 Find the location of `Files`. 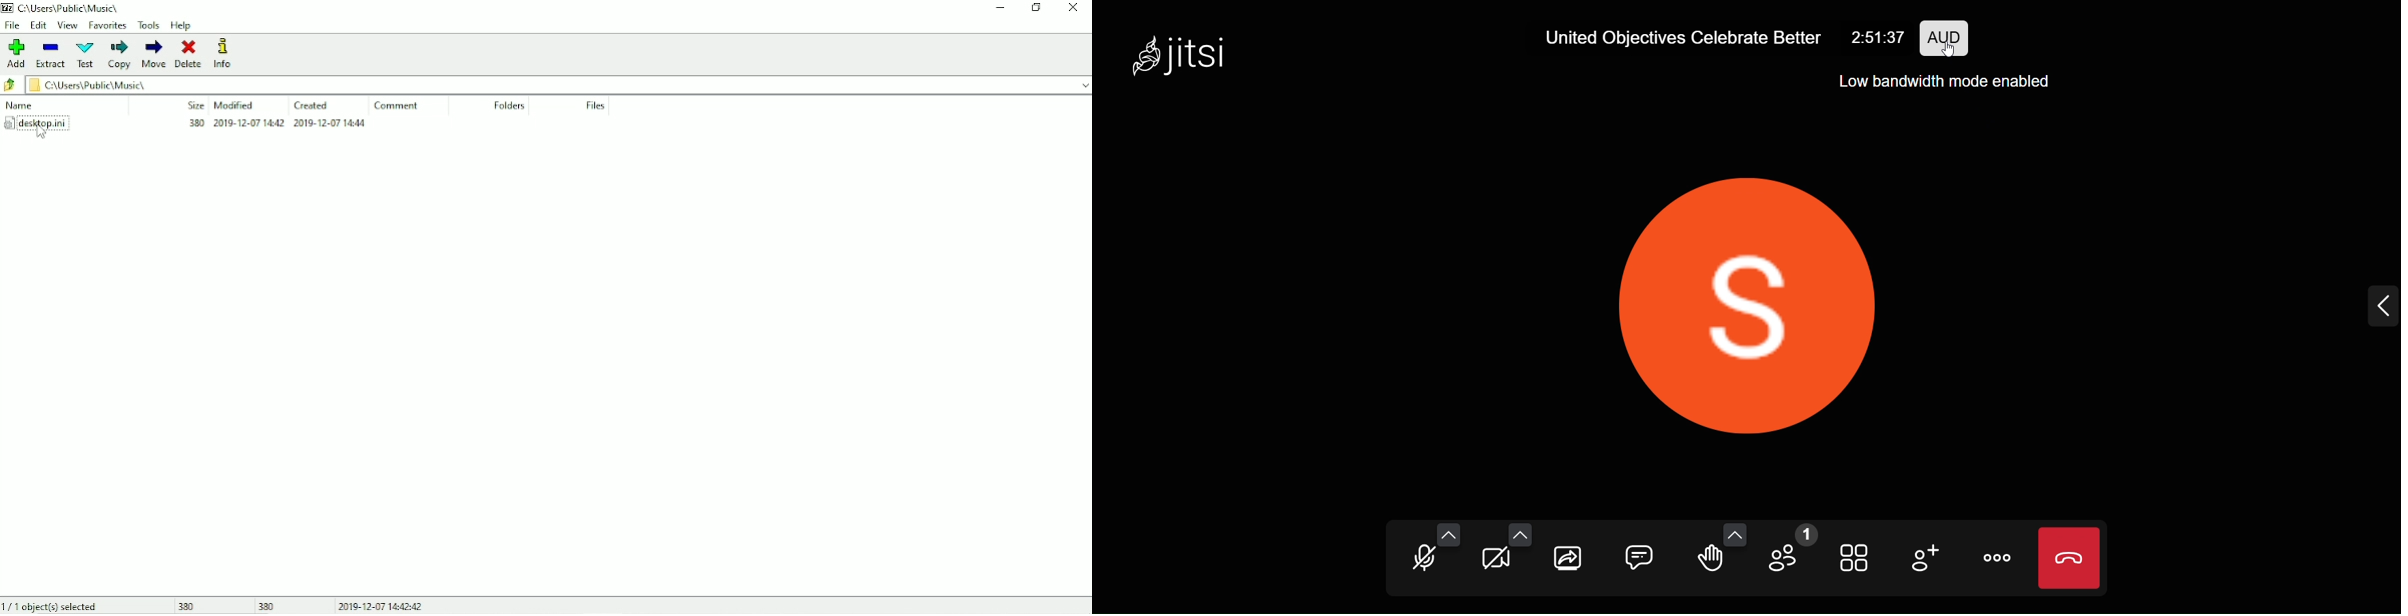

Files is located at coordinates (596, 105).